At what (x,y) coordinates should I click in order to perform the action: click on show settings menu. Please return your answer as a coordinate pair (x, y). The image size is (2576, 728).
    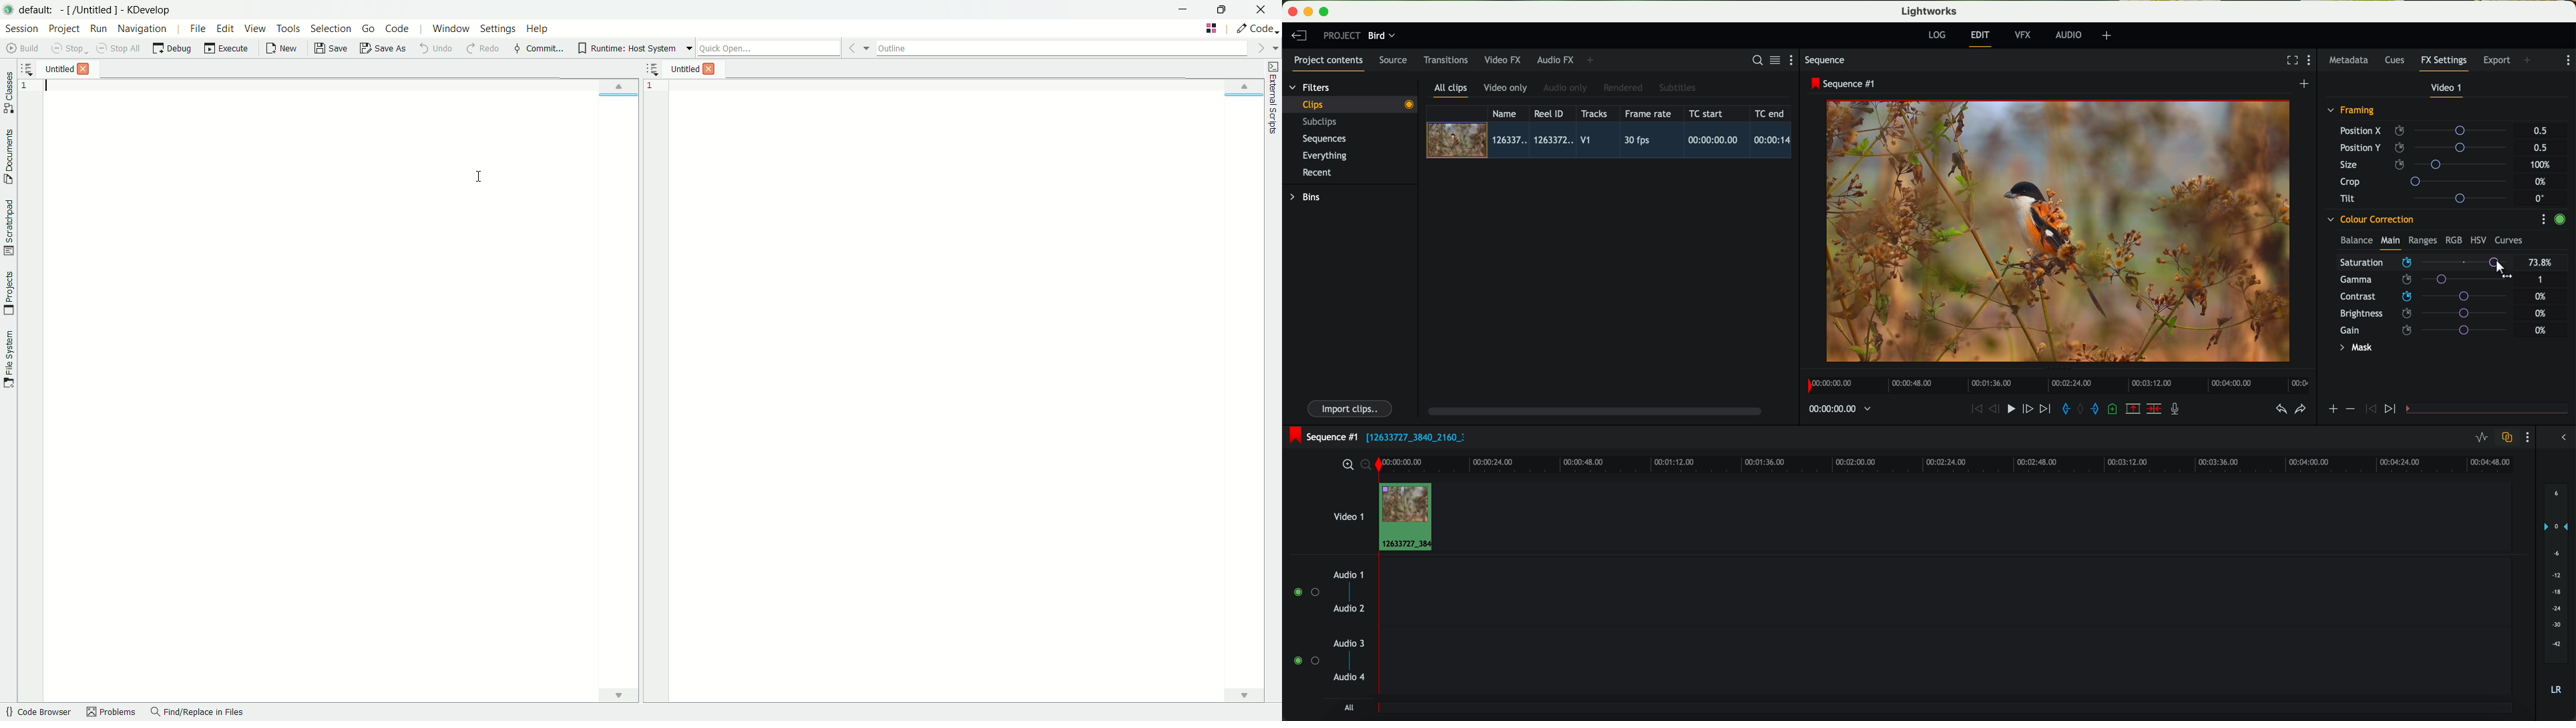
    Looking at the image, I should click on (2567, 60).